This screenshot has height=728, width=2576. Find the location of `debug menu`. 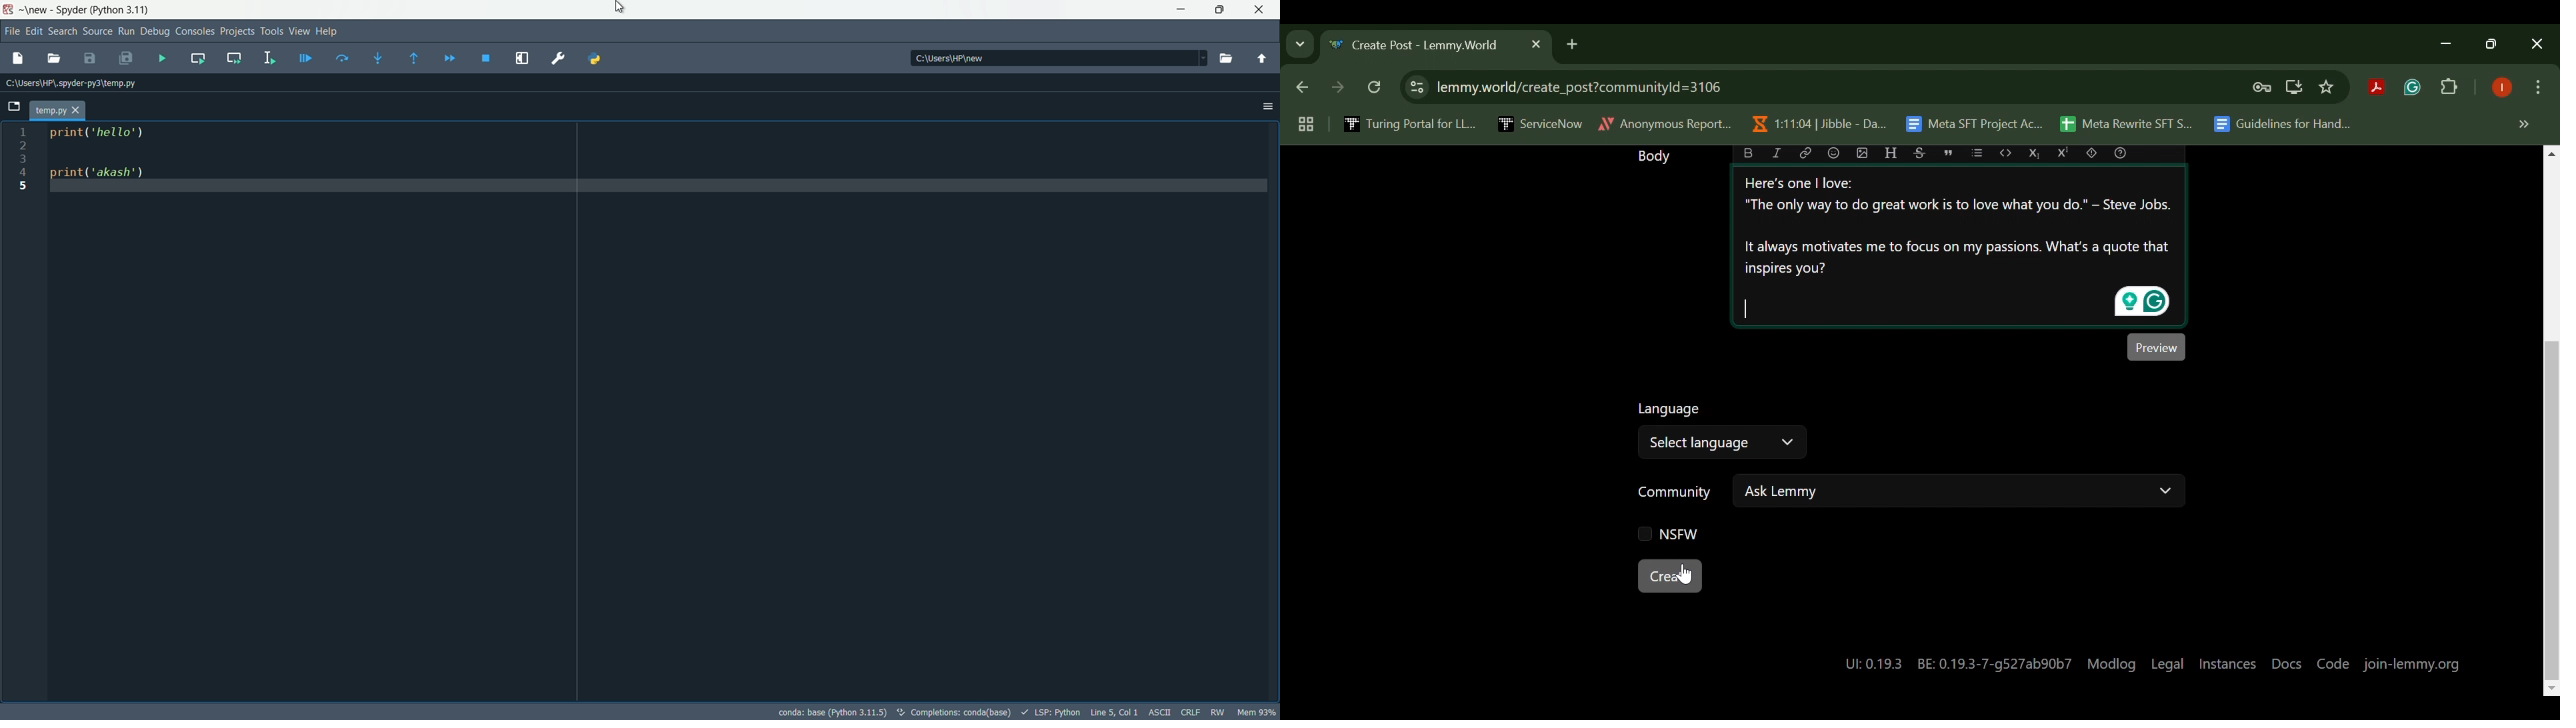

debug menu is located at coordinates (155, 31).